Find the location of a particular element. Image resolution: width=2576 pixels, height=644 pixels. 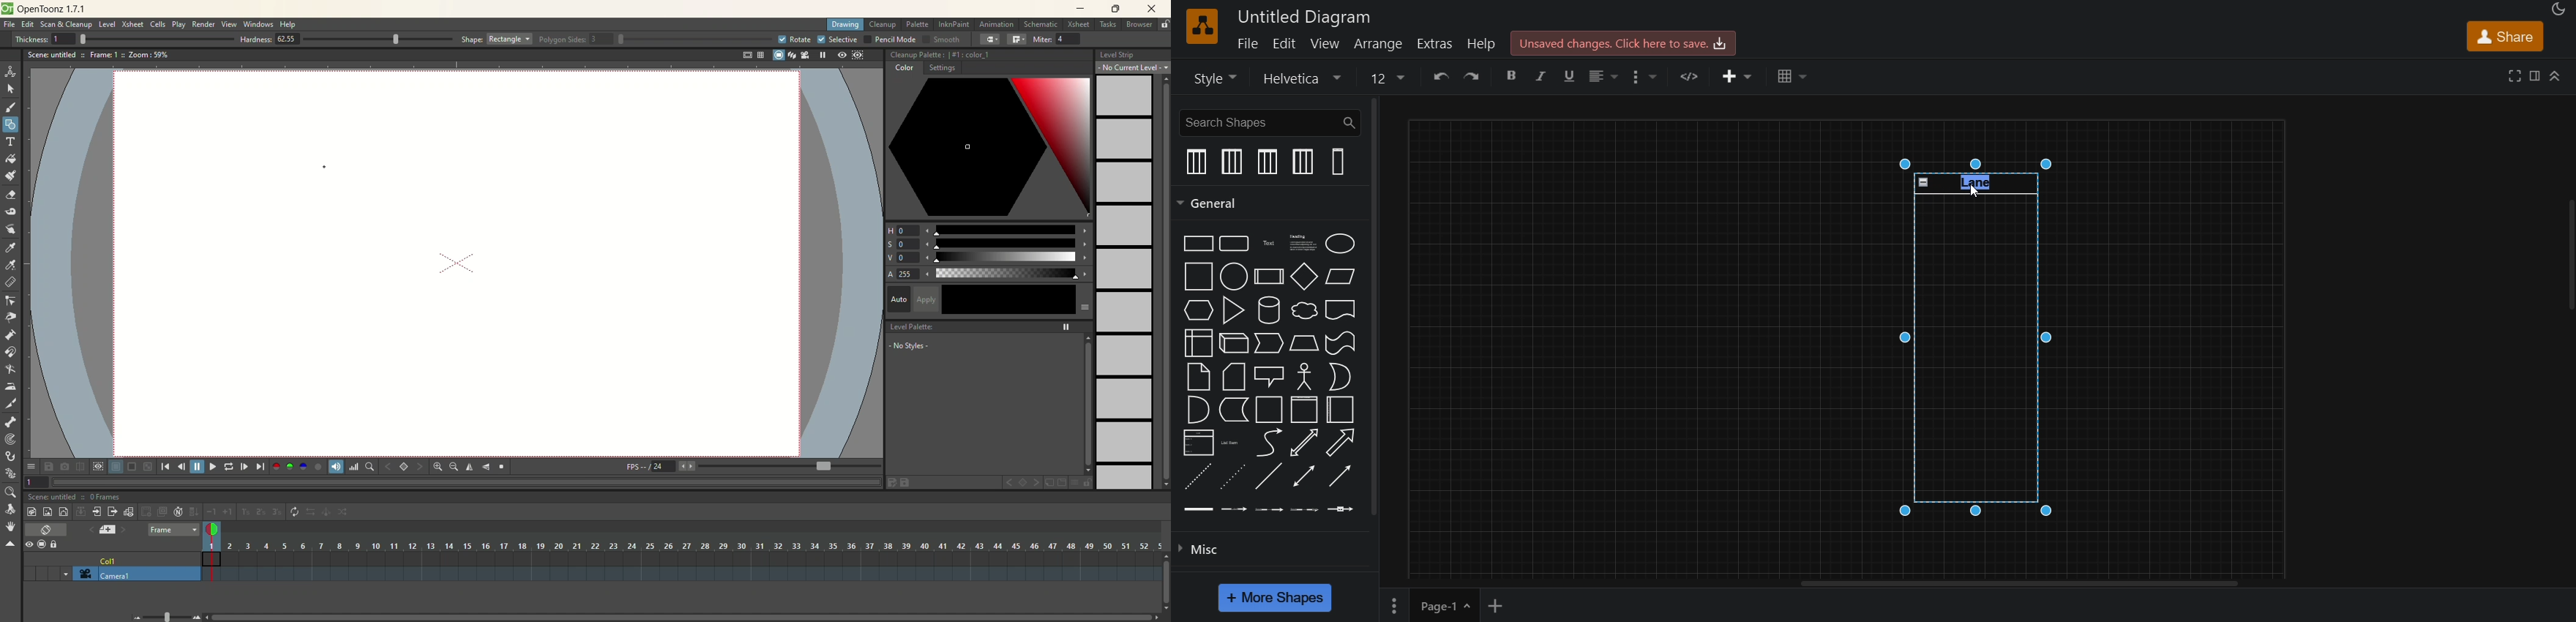

close is located at coordinates (1148, 10).